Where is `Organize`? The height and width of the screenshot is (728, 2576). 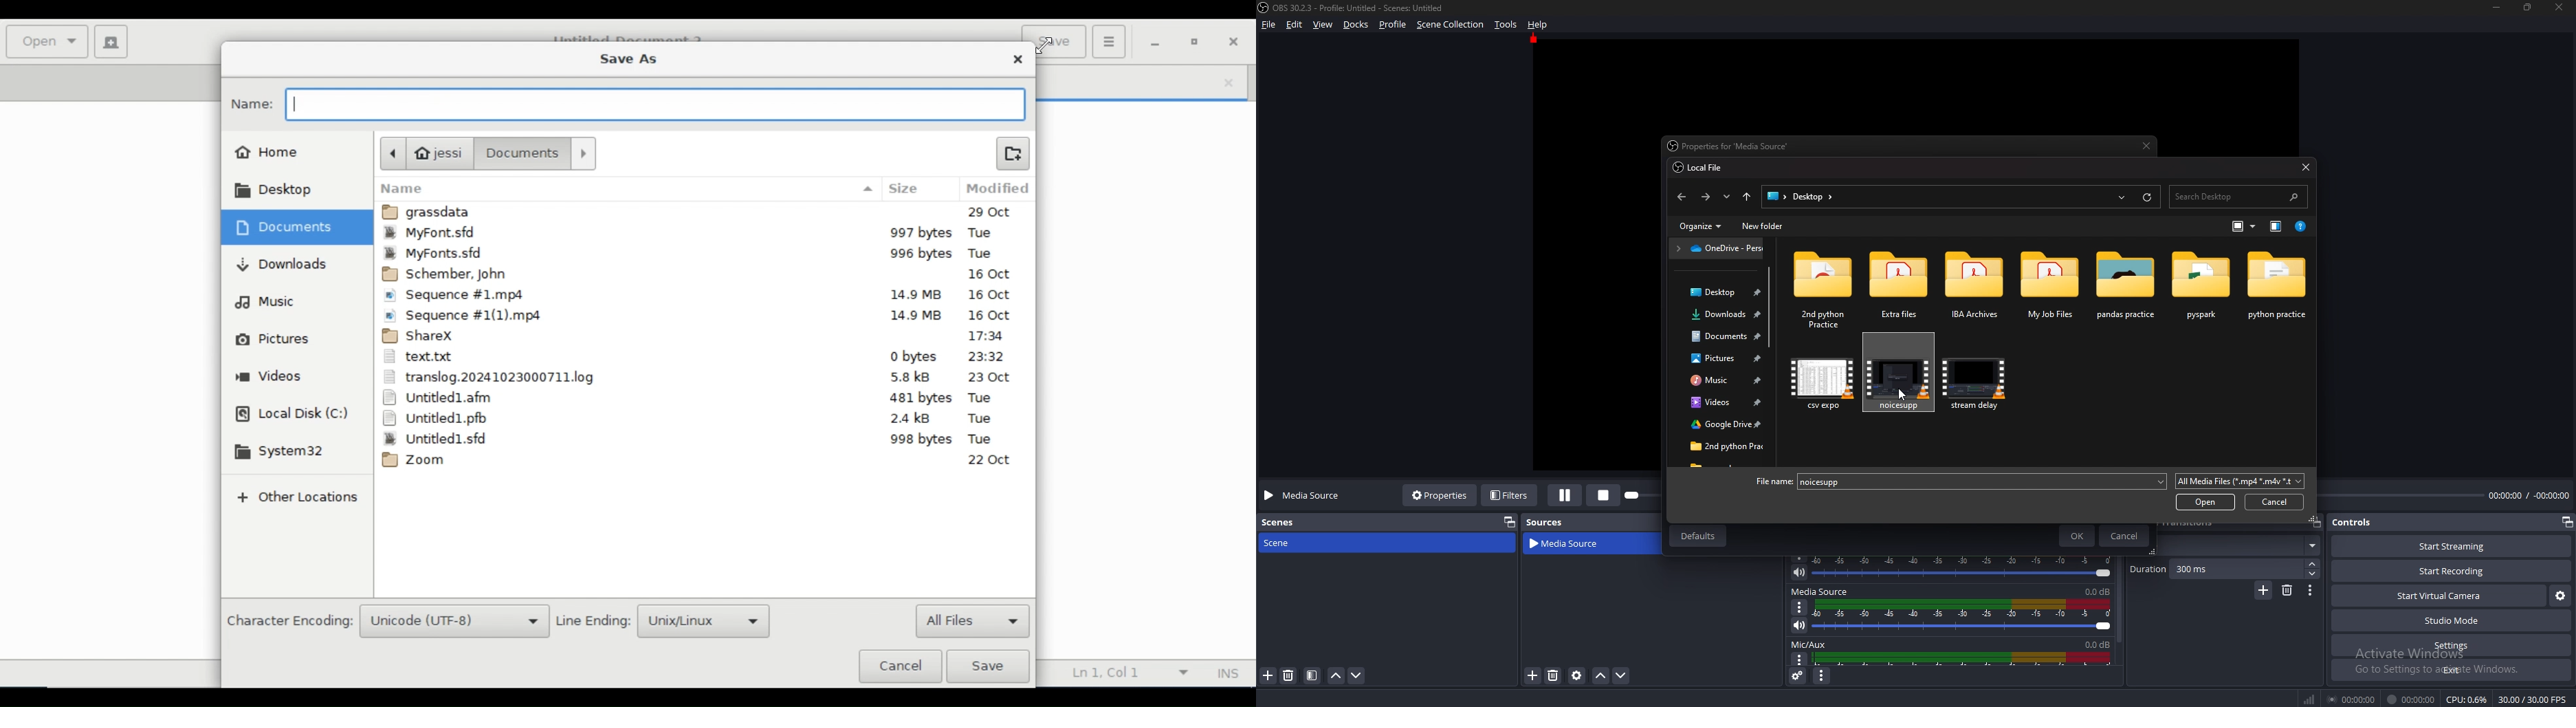
Organize is located at coordinates (1704, 226).